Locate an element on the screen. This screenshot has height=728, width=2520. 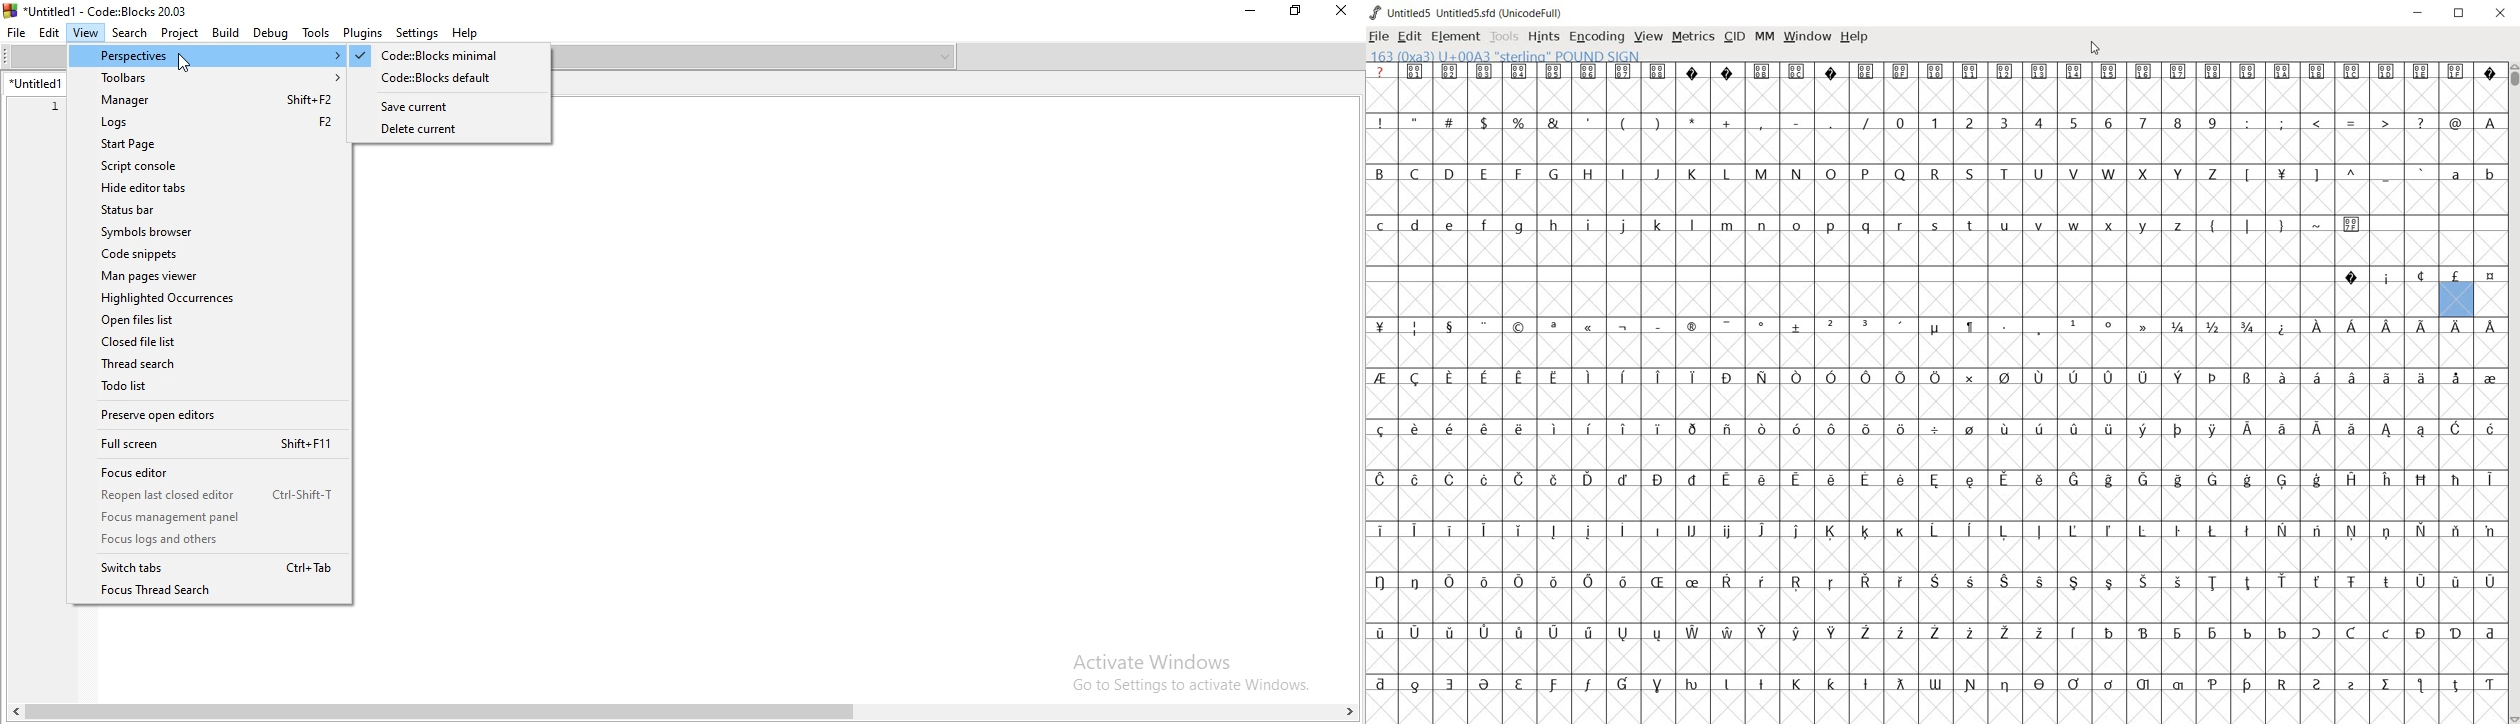
b is located at coordinates (2489, 174).